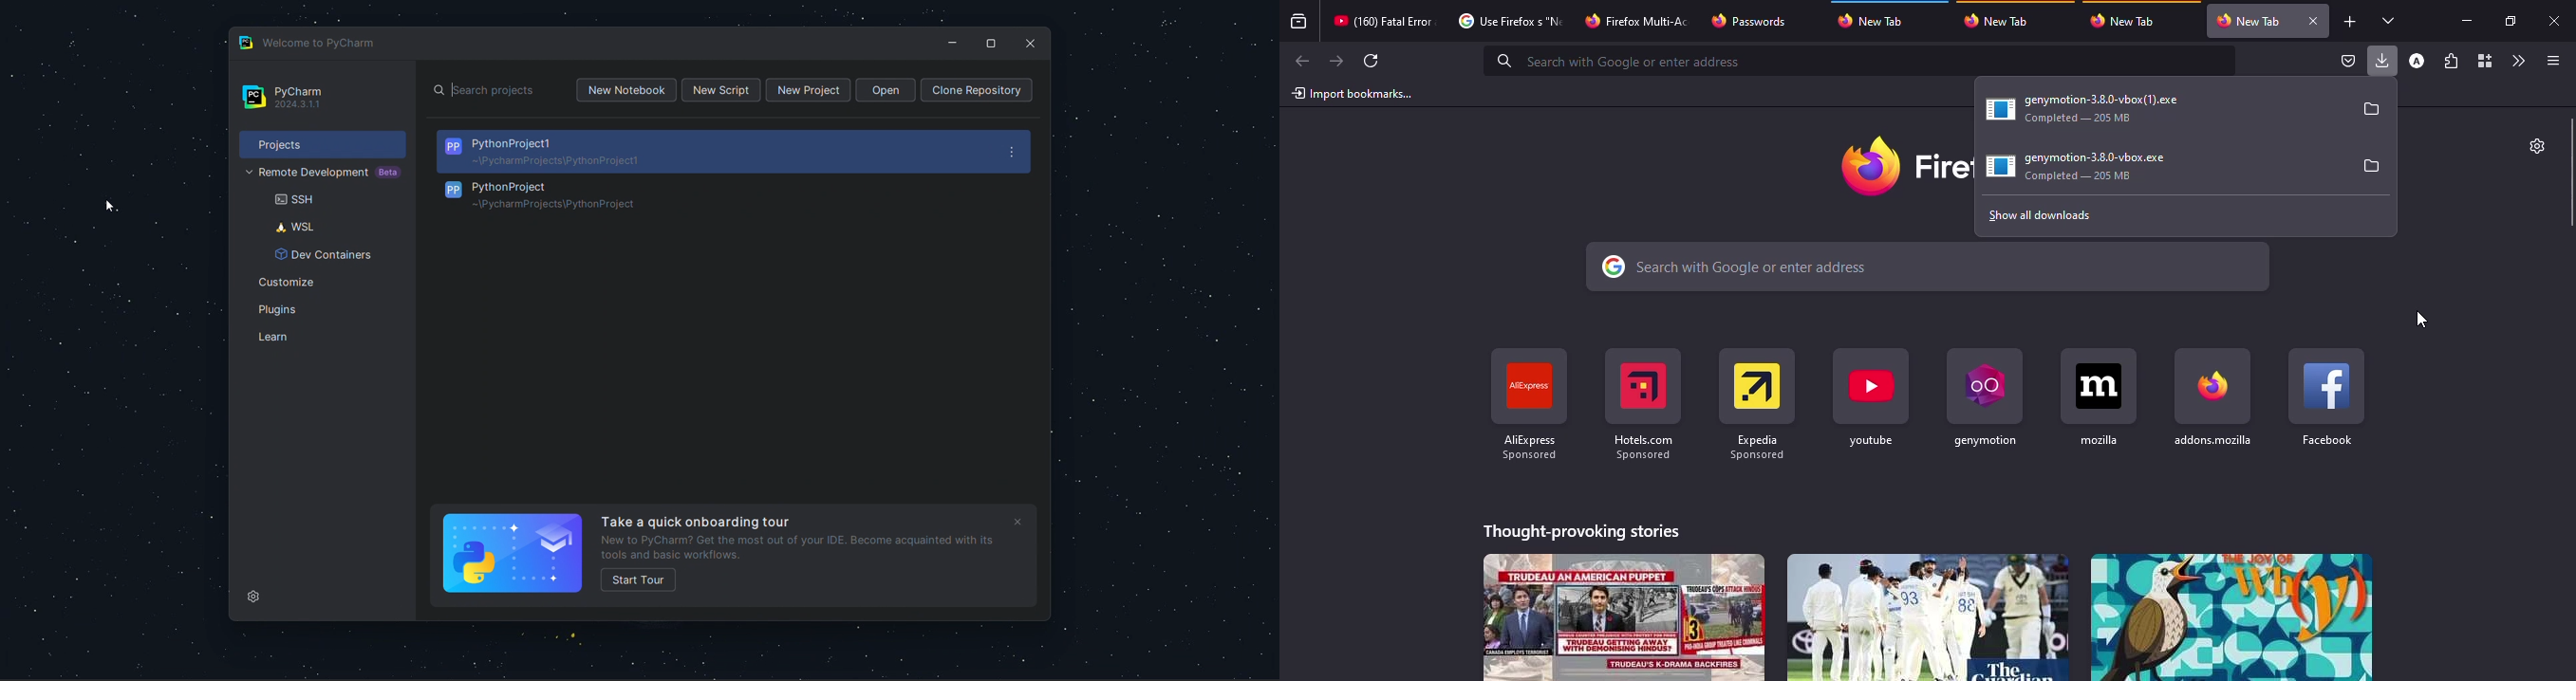  I want to click on options, so click(1012, 155).